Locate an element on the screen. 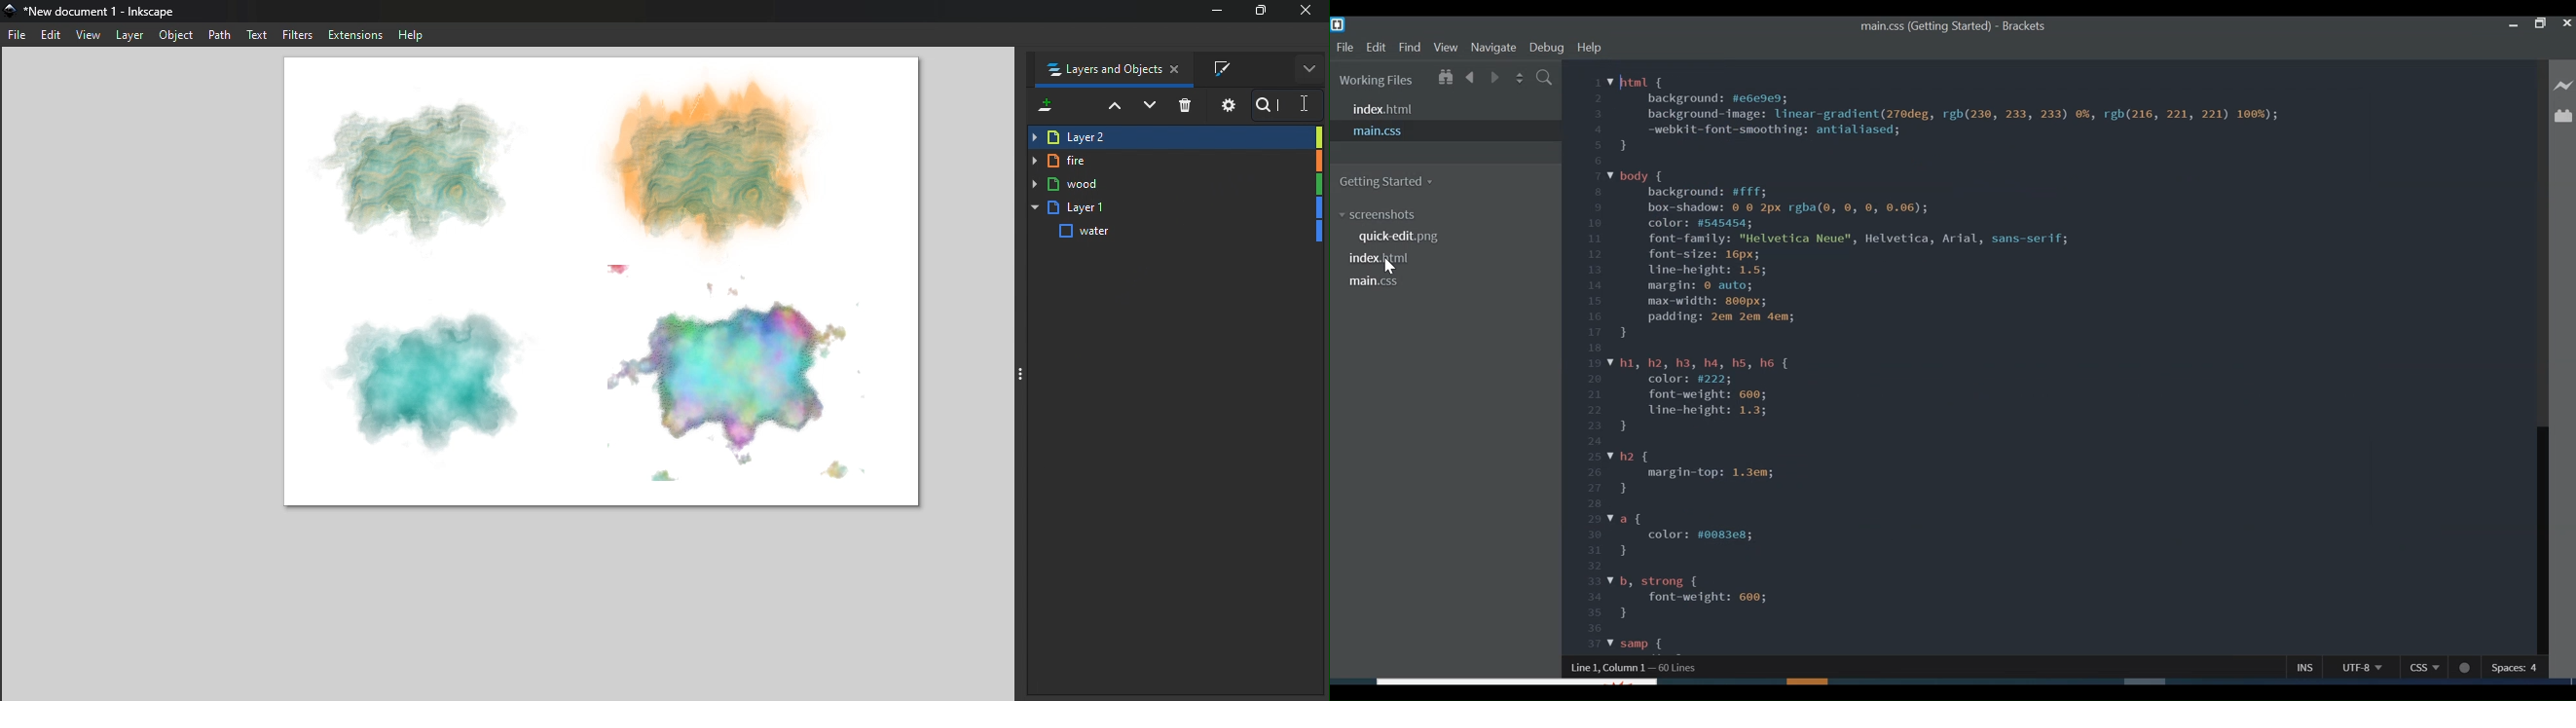 The height and width of the screenshot is (728, 2576). Brackets Desktop icon is located at coordinates (1339, 25).